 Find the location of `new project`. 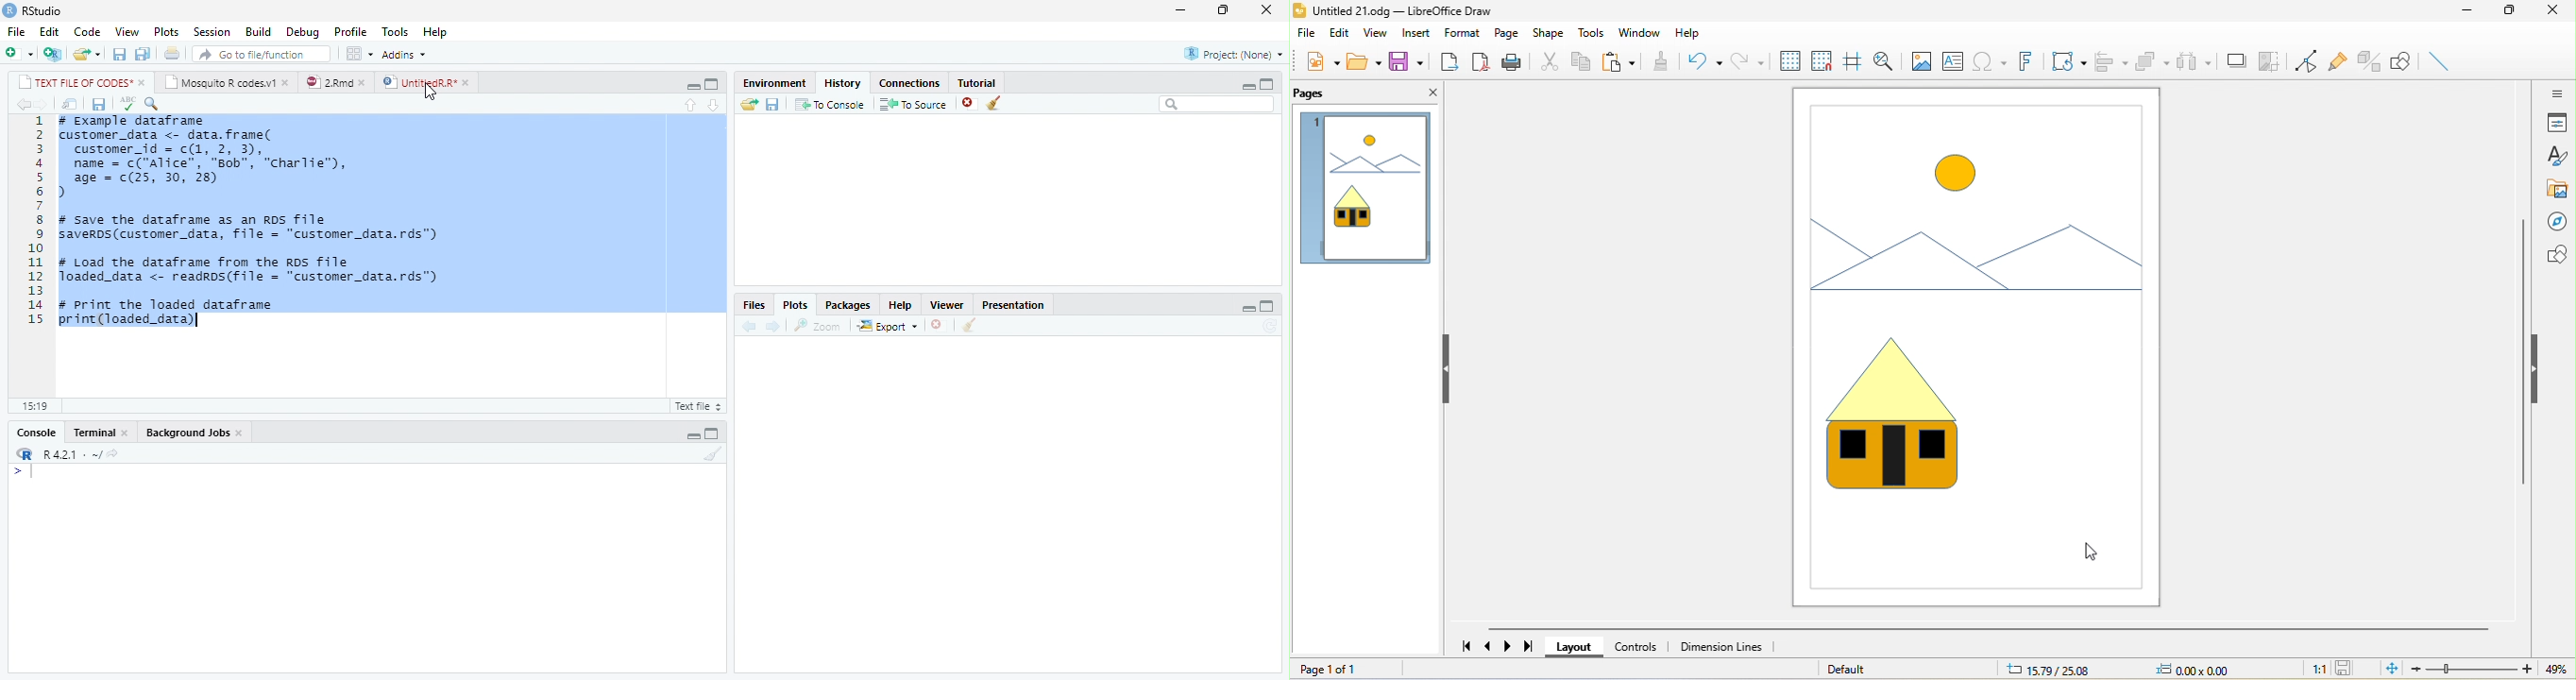

new project is located at coordinates (54, 54).